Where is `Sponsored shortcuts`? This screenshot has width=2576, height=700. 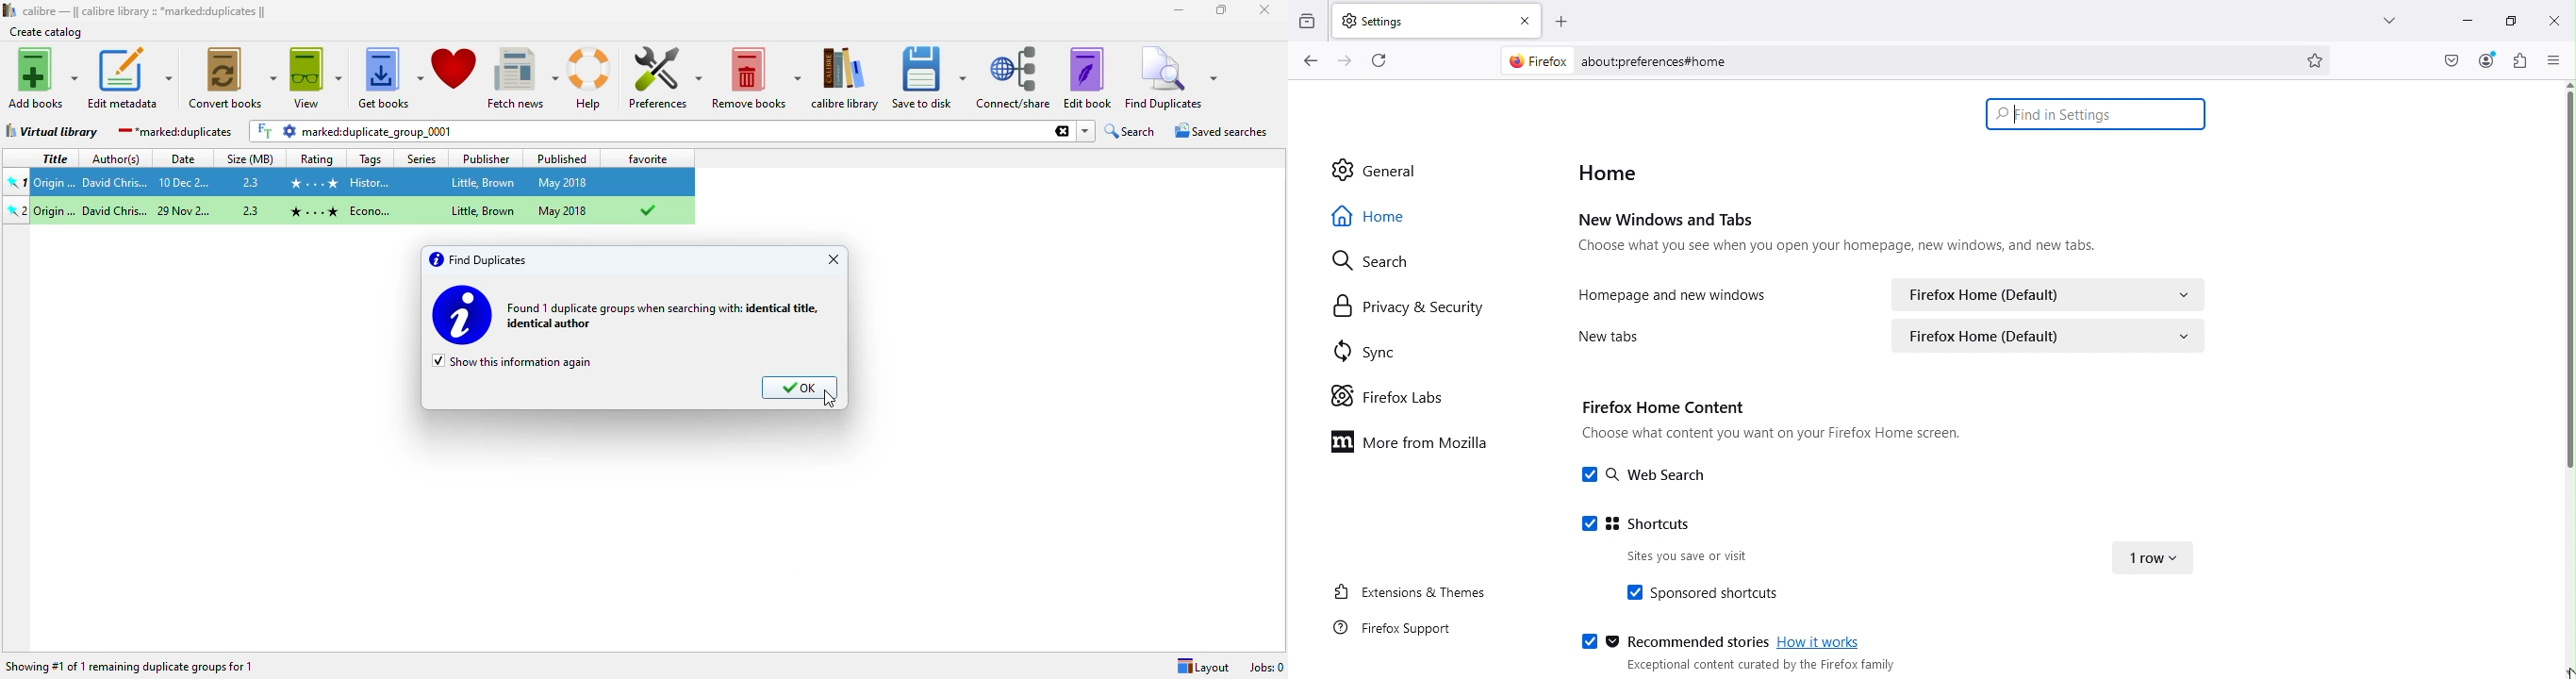
Sponsored shortcuts is located at coordinates (1699, 593).